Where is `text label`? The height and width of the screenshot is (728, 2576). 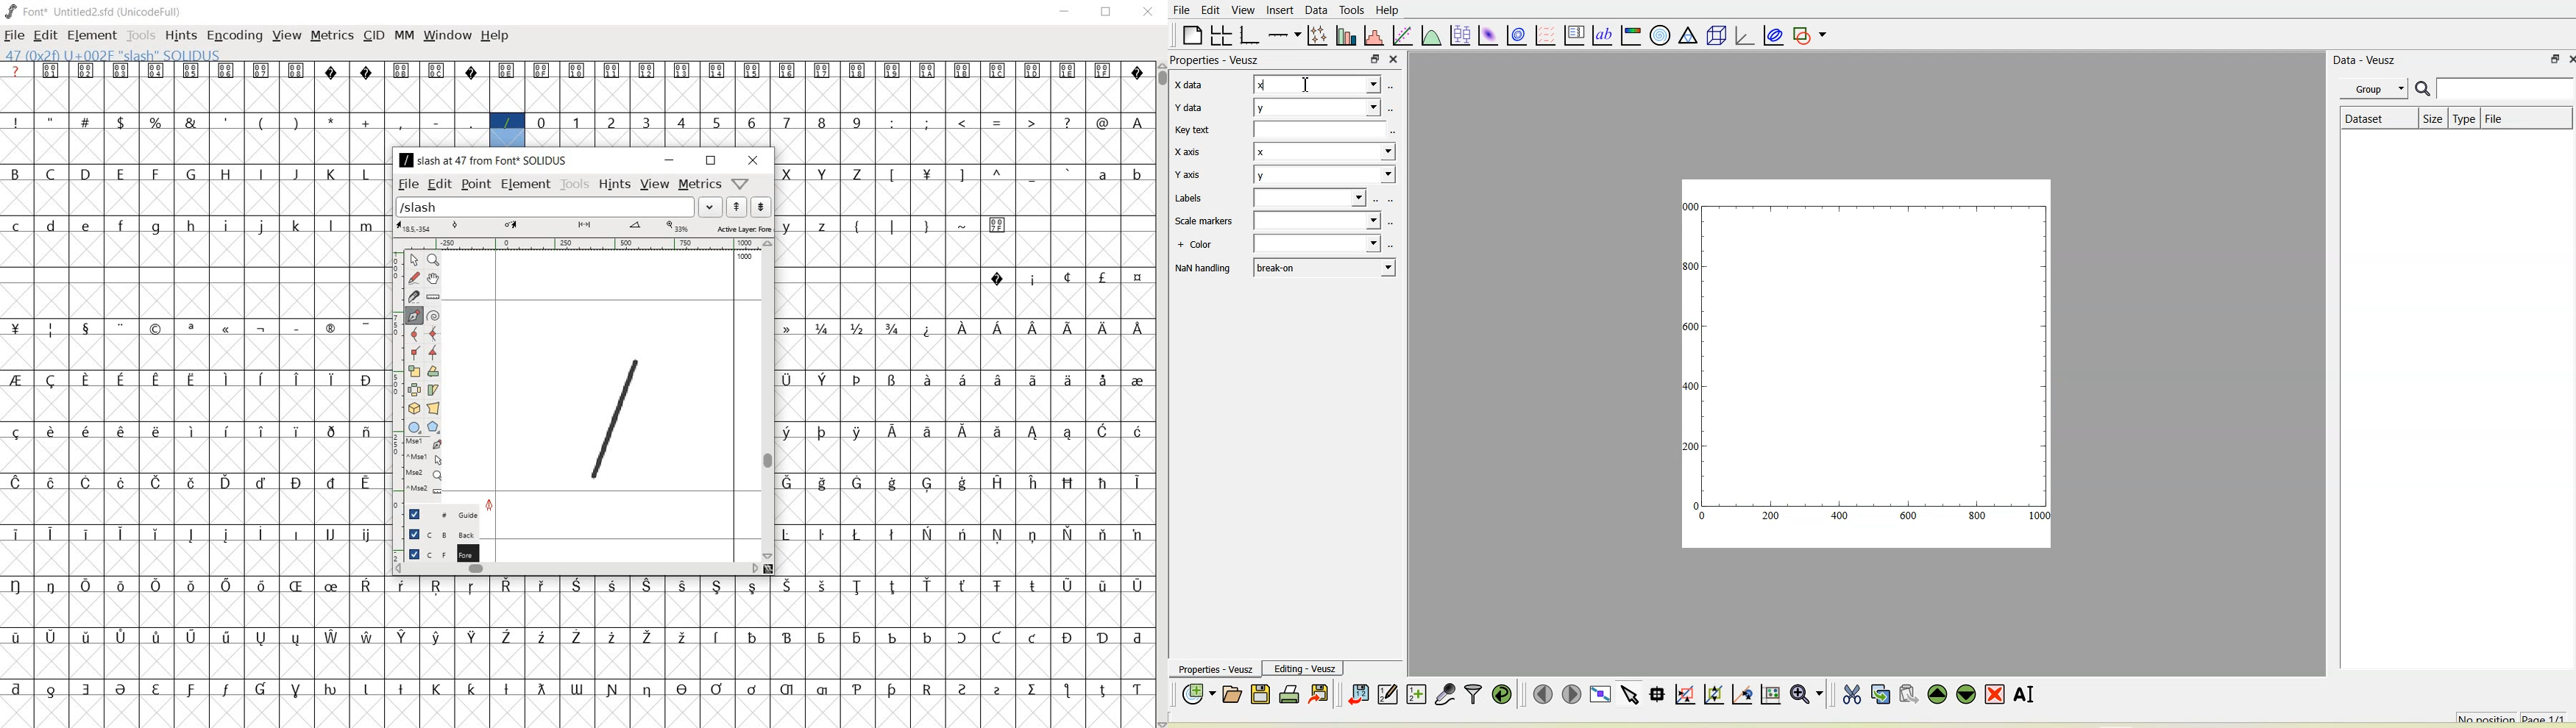
text label is located at coordinates (1602, 35).